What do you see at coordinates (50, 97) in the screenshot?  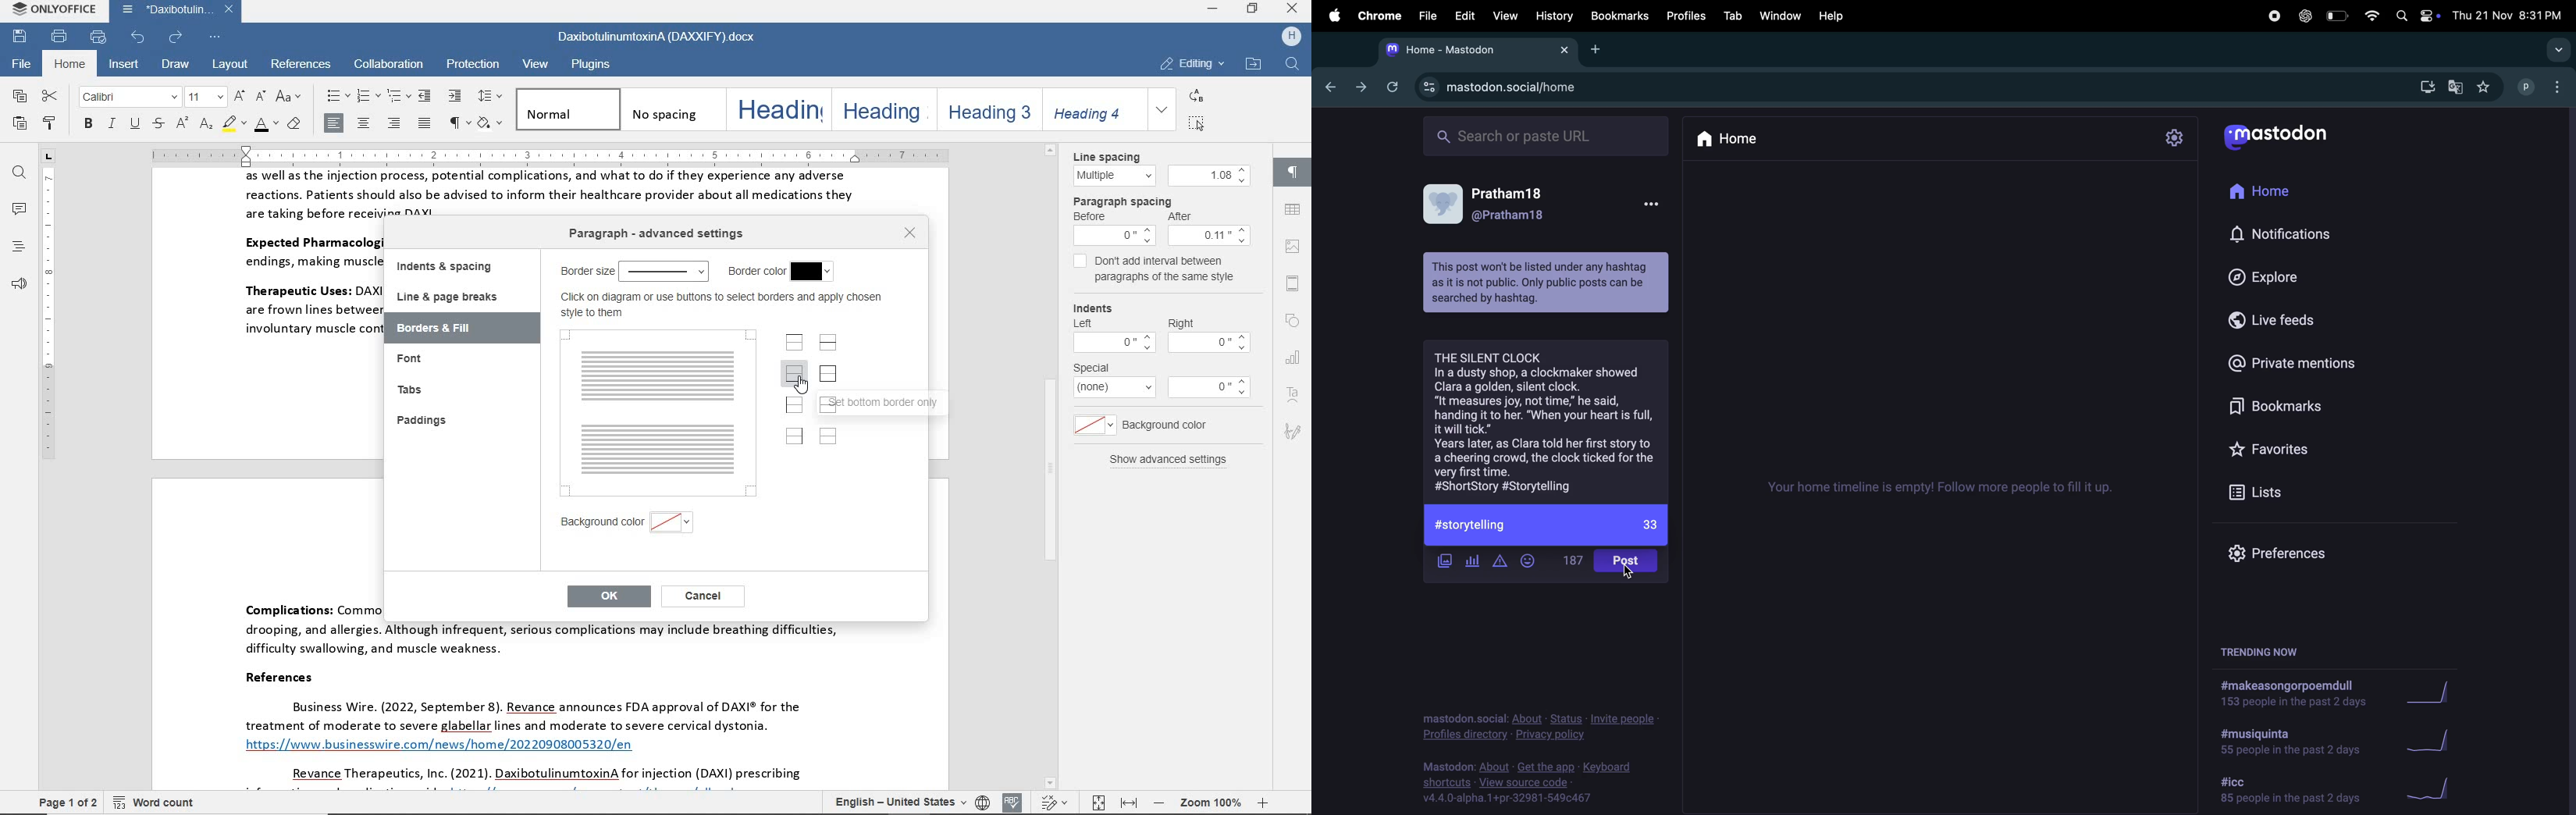 I see `cut` at bounding box center [50, 97].